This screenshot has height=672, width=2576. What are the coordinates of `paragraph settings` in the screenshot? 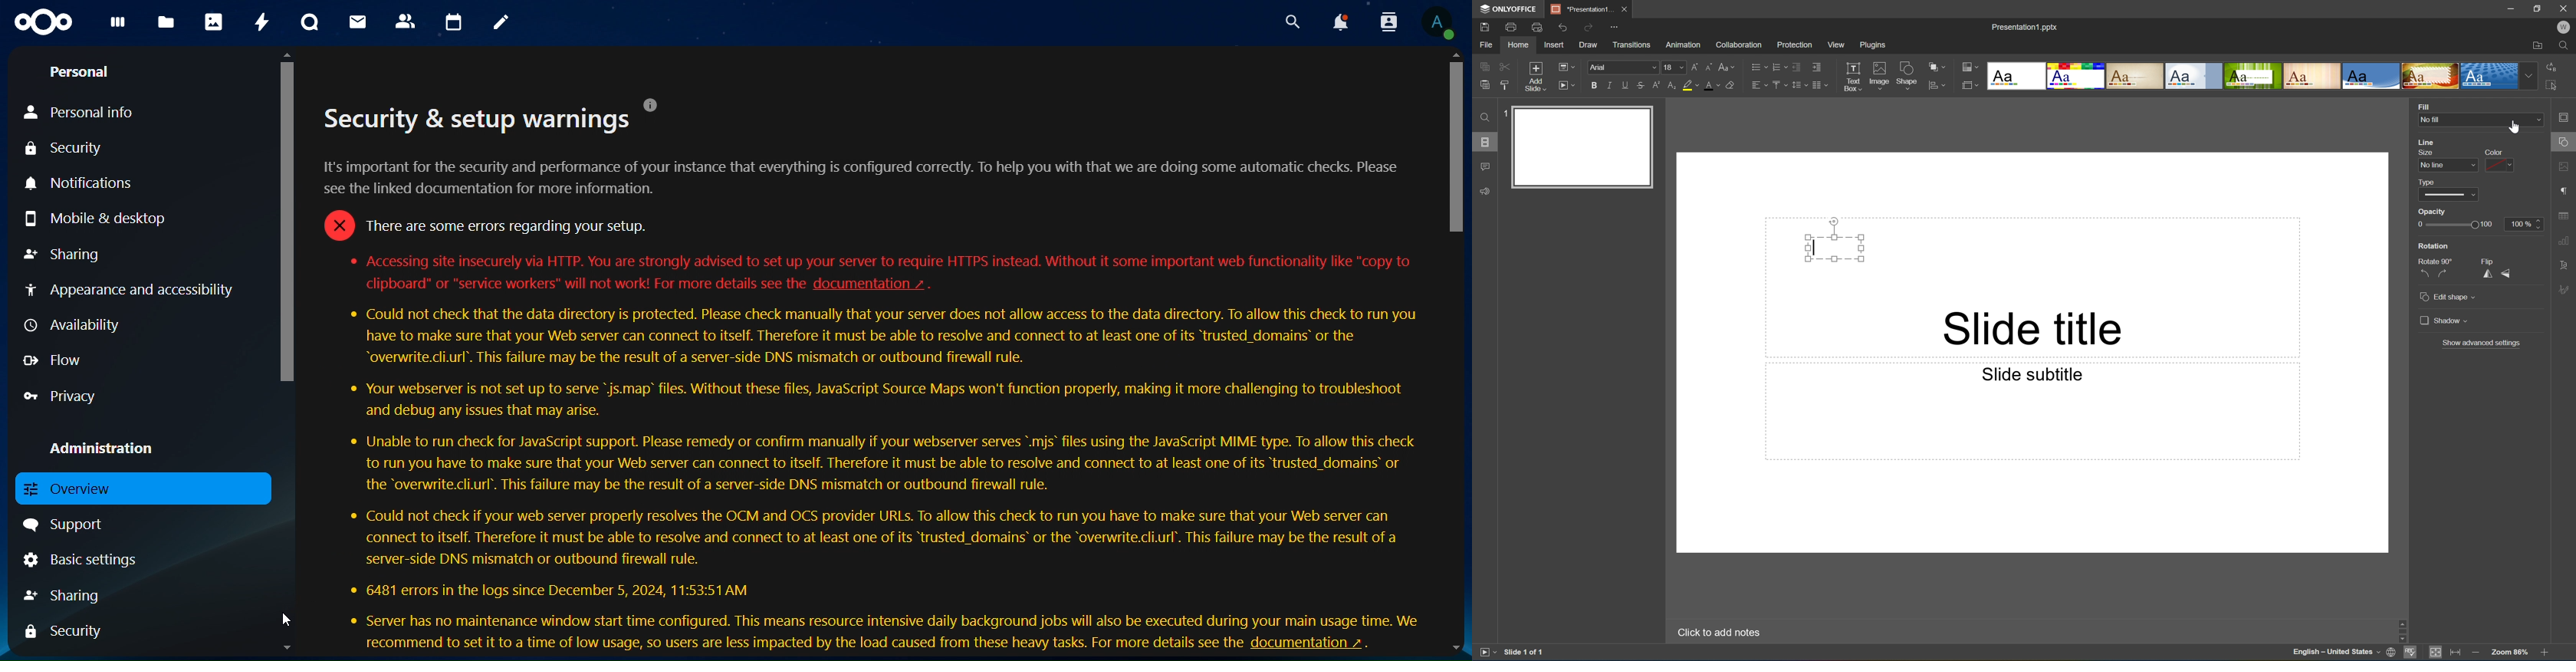 It's located at (2566, 189).